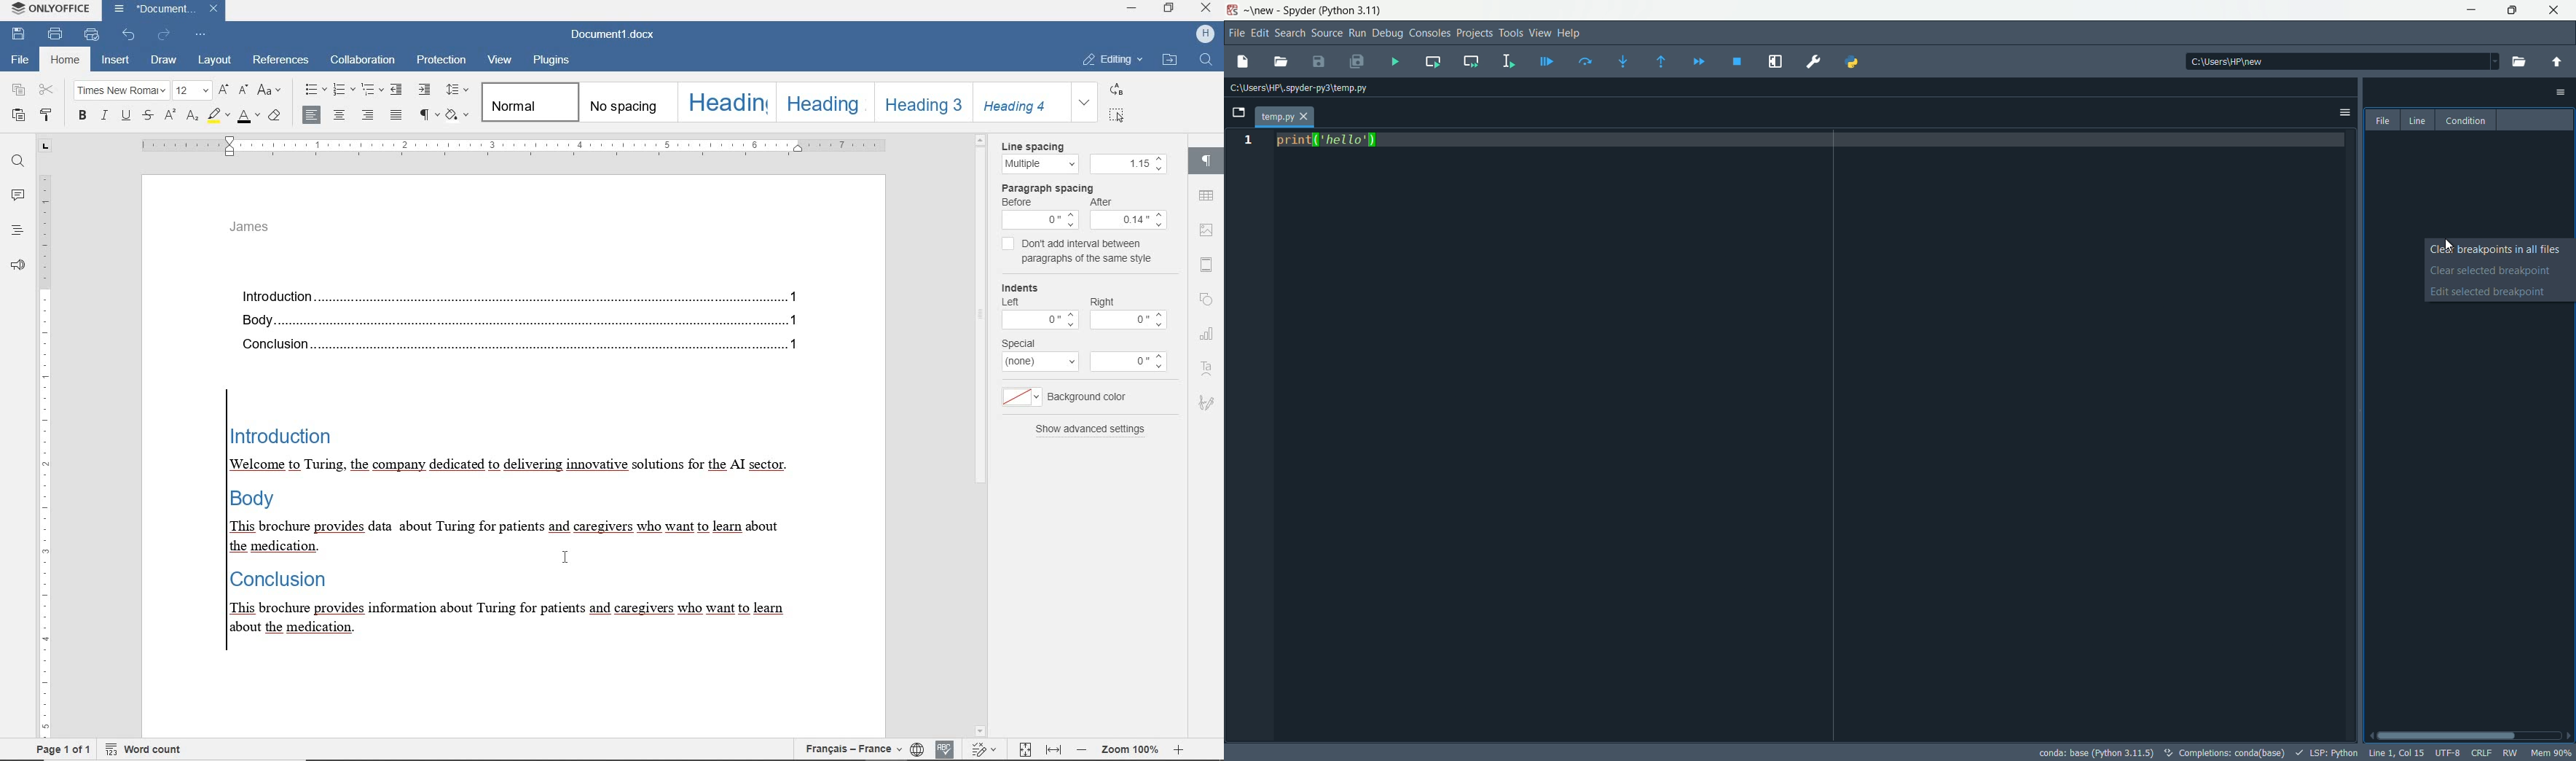  What do you see at coordinates (1052, 750) in the screenshot?
I see `fit to width` at bounding box center [1052, 750].